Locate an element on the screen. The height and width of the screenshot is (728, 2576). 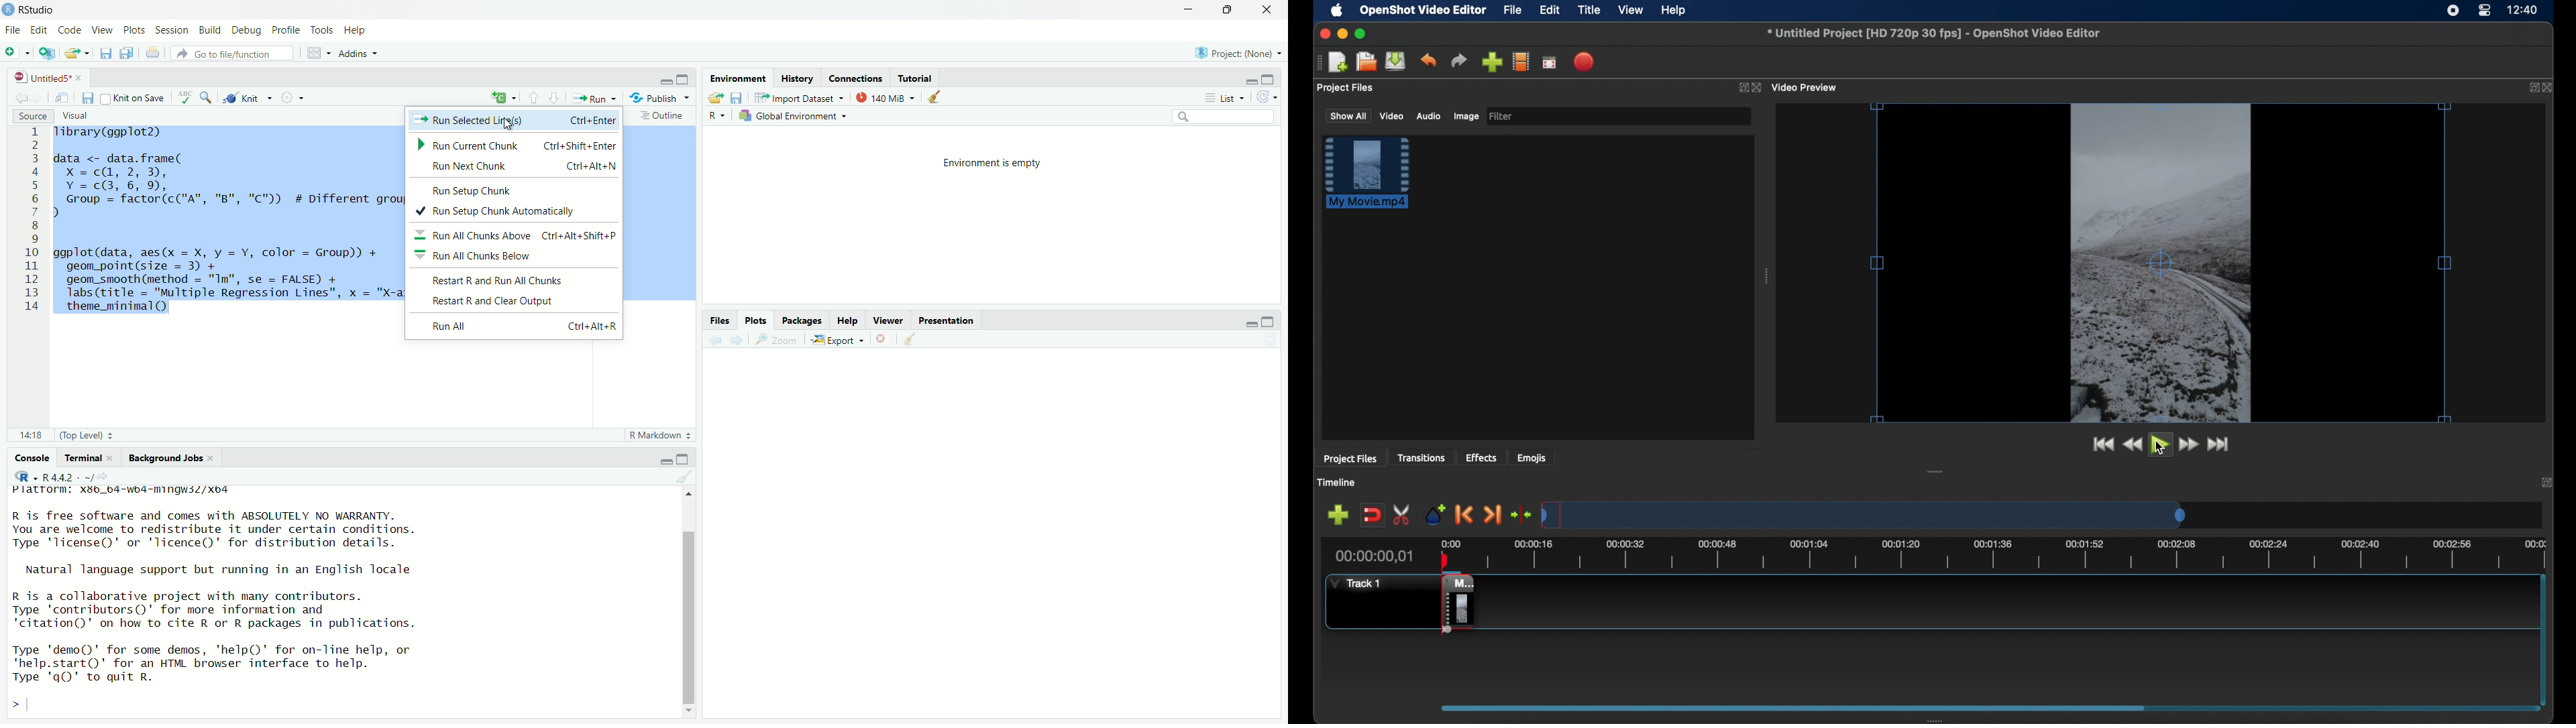
back is located at coordinates (17, 99).